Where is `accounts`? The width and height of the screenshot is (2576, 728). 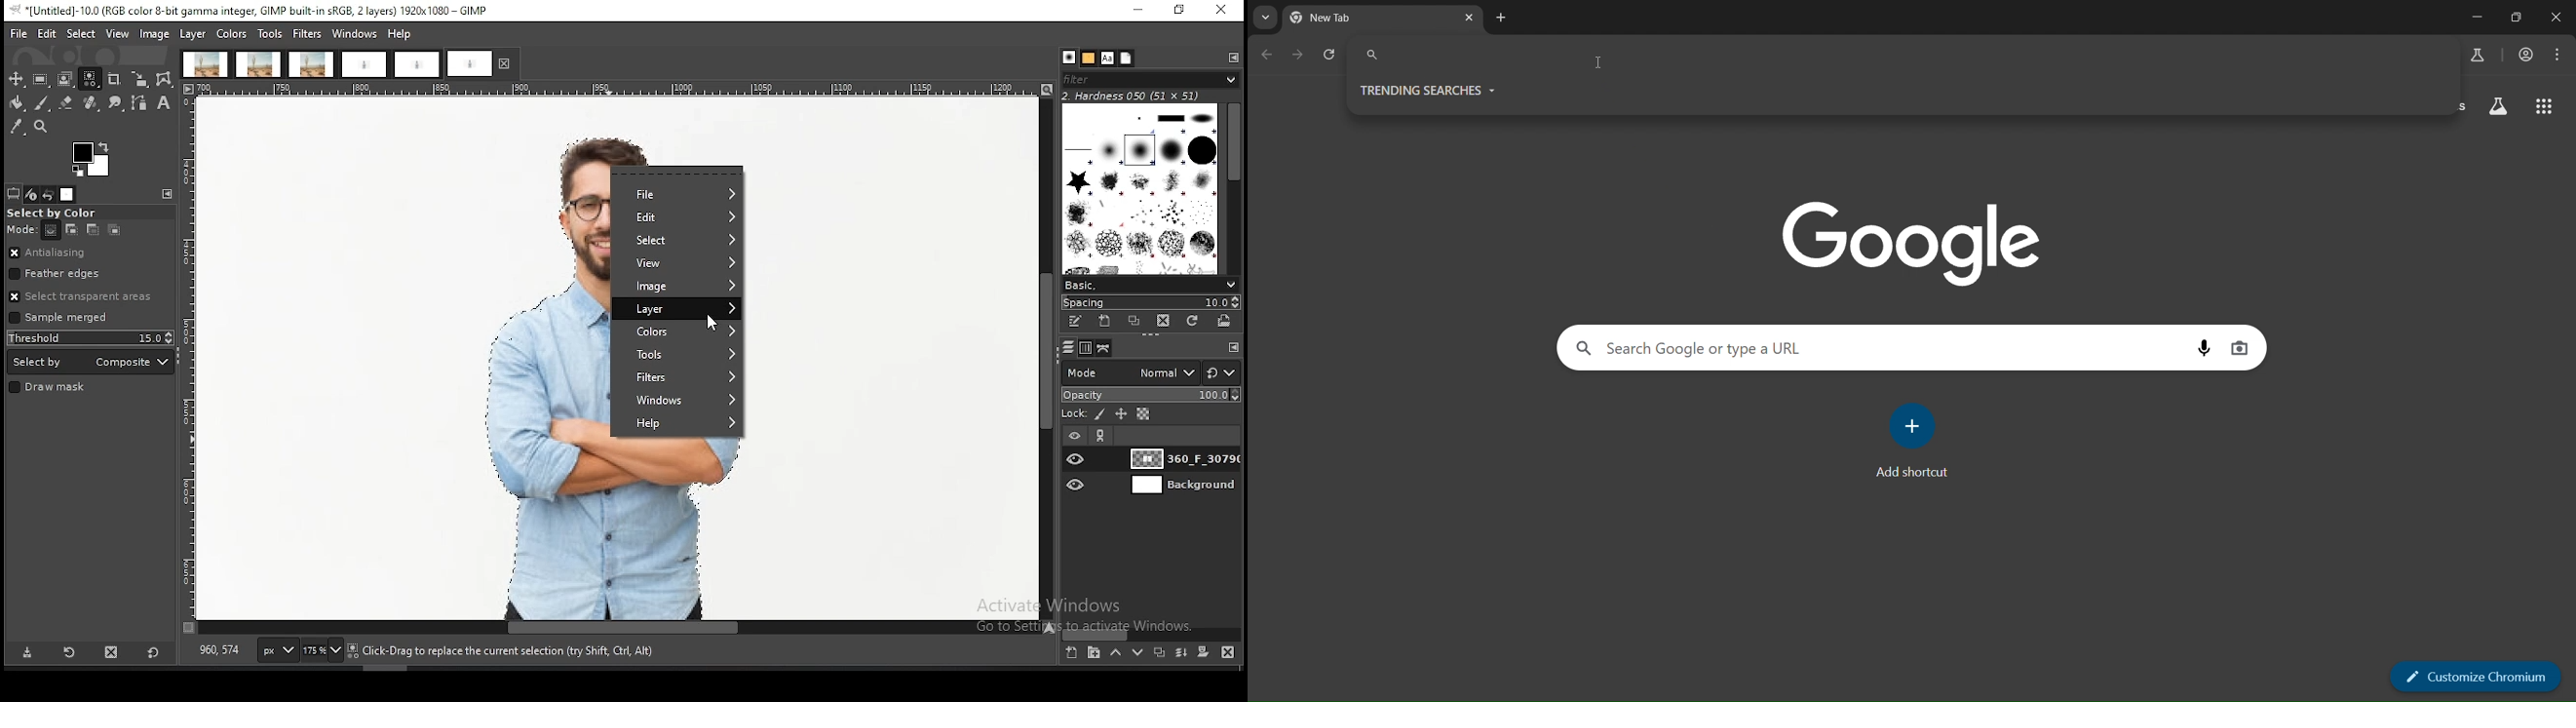
accounts is located at coordinates (2527, 55).